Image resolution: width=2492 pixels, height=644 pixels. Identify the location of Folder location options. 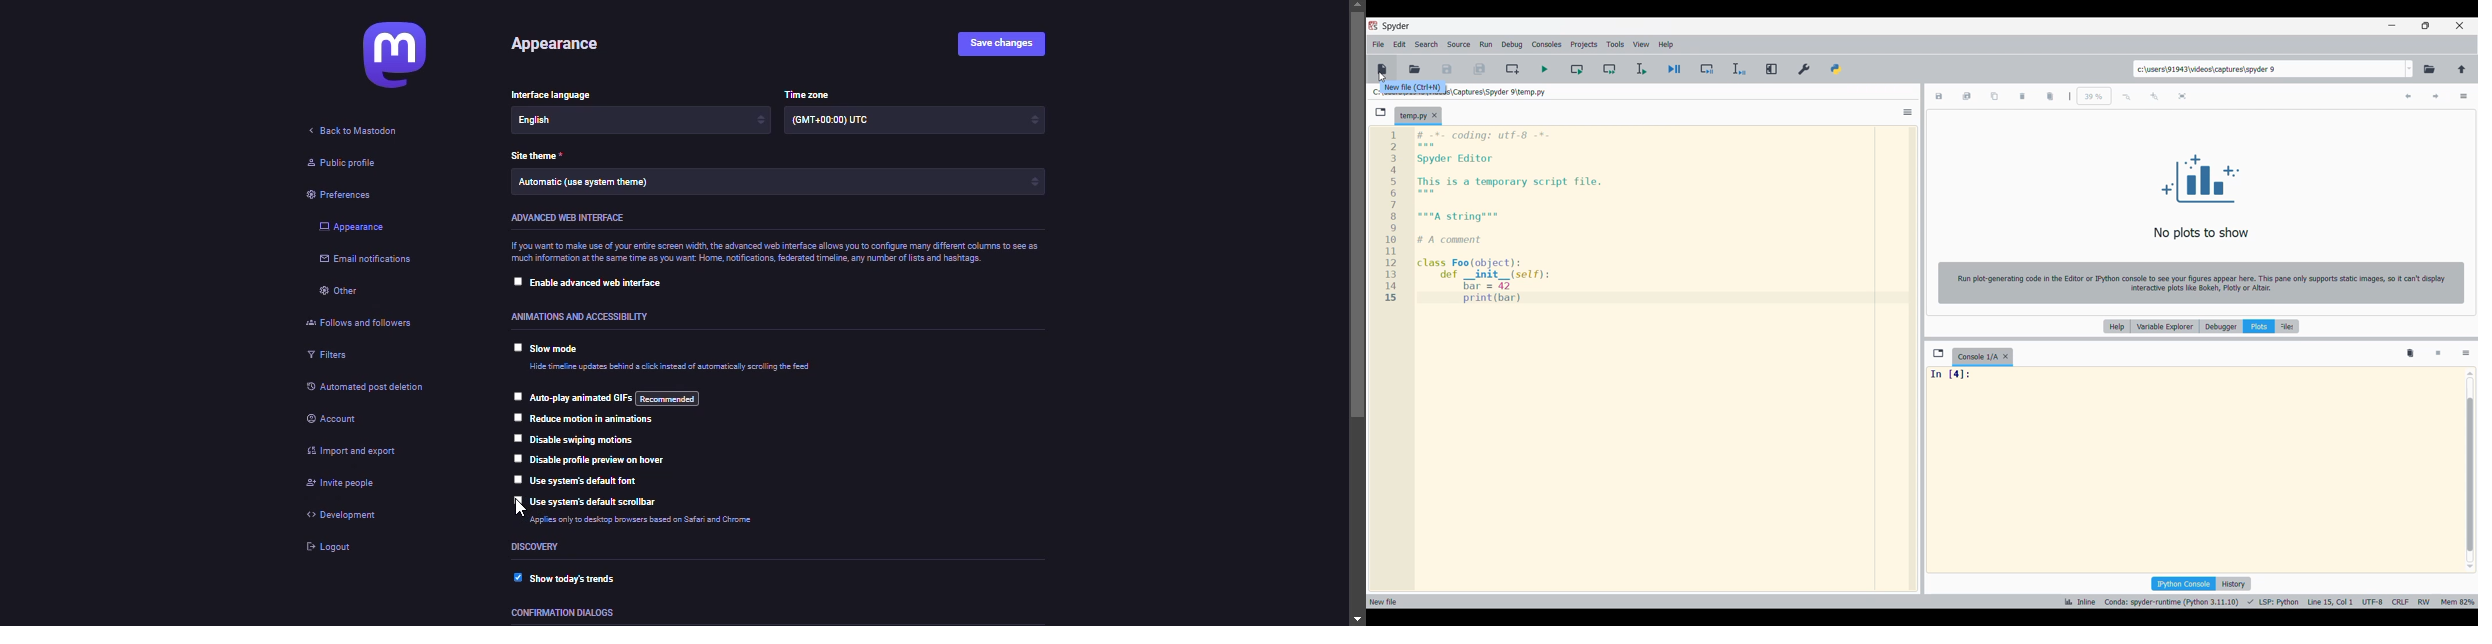
(2410, 69).